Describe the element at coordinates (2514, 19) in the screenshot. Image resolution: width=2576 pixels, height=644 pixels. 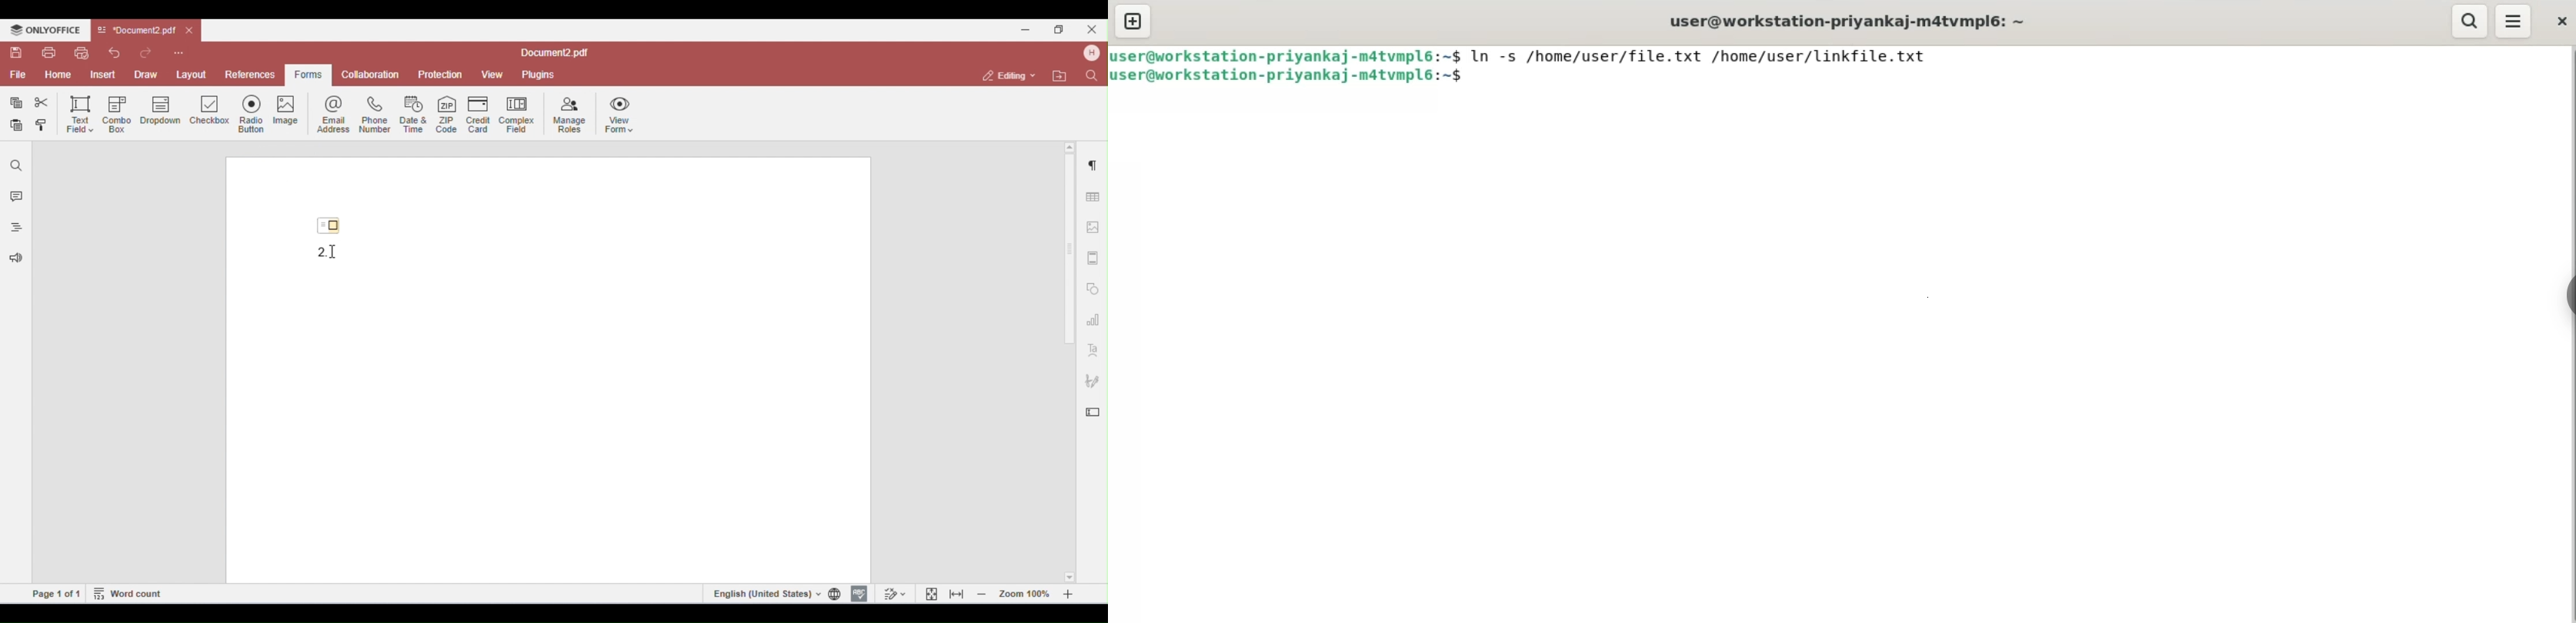
I see `menu` at that location.